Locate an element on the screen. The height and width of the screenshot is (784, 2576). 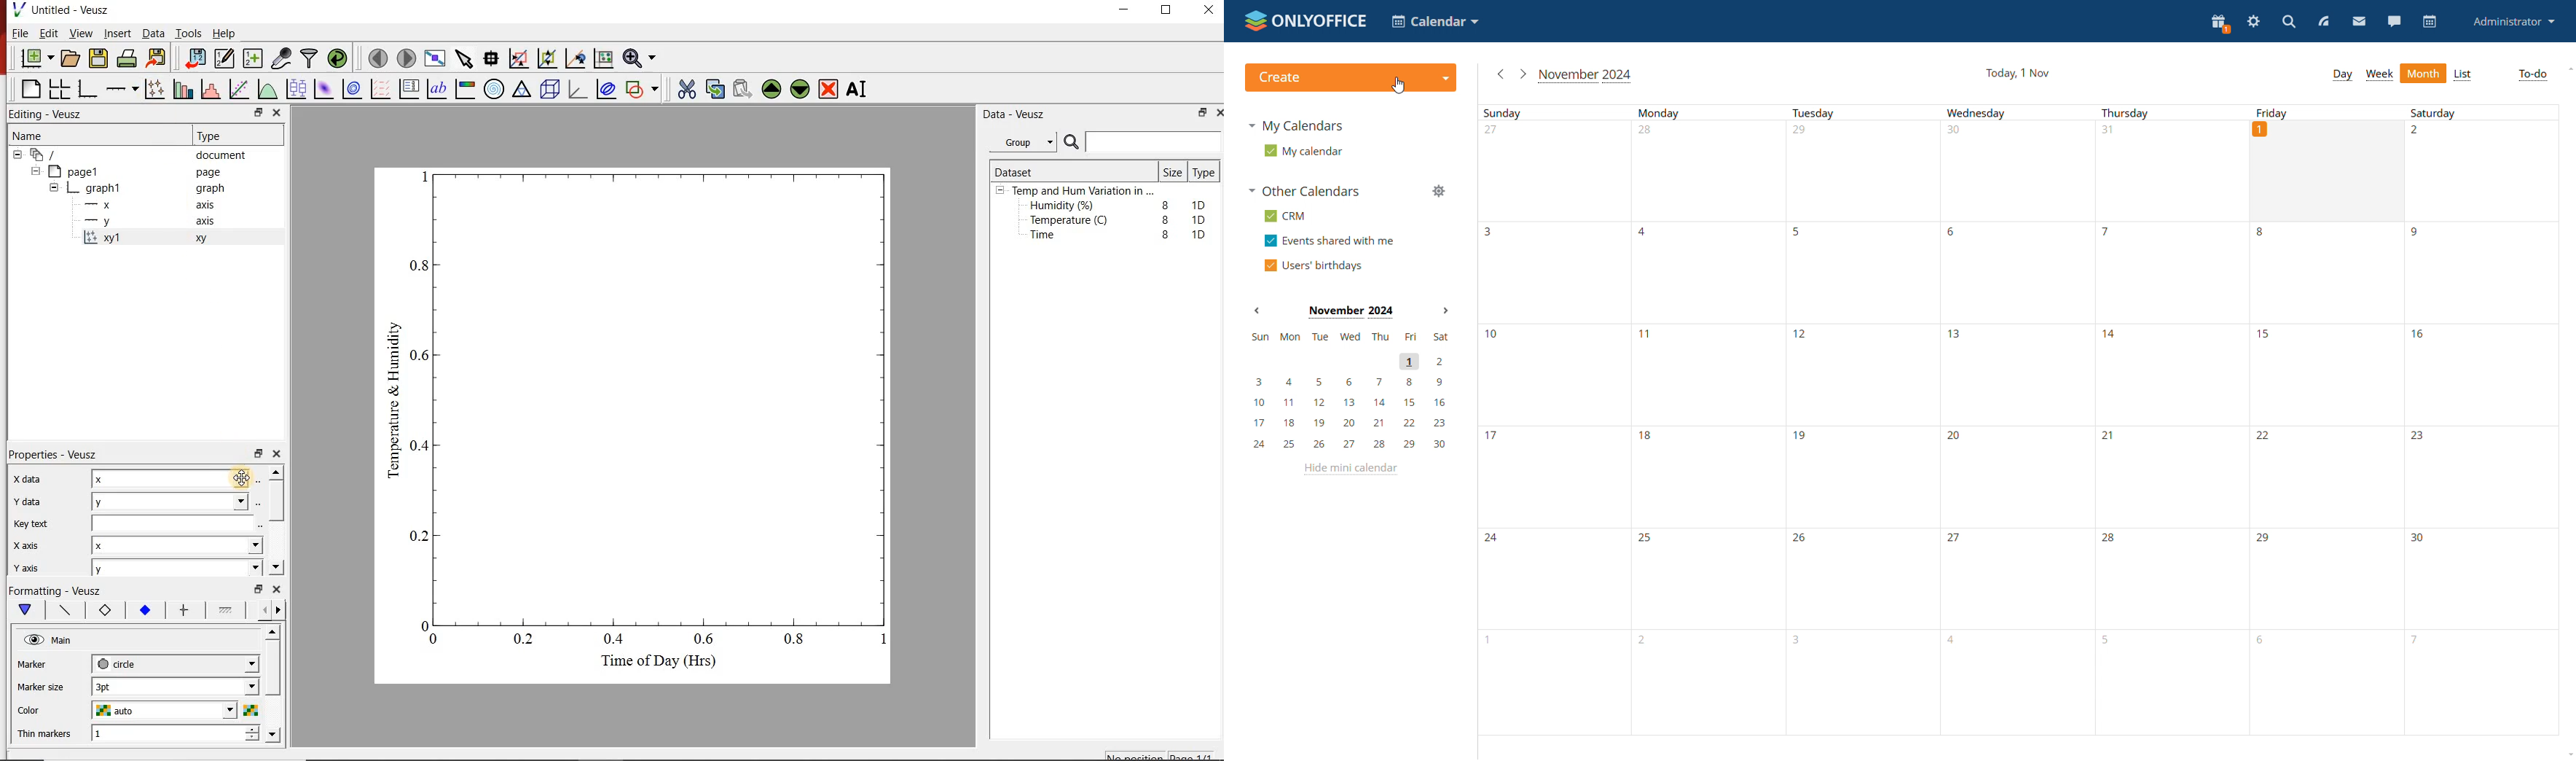
current date is located at coordinates (2018, 73).